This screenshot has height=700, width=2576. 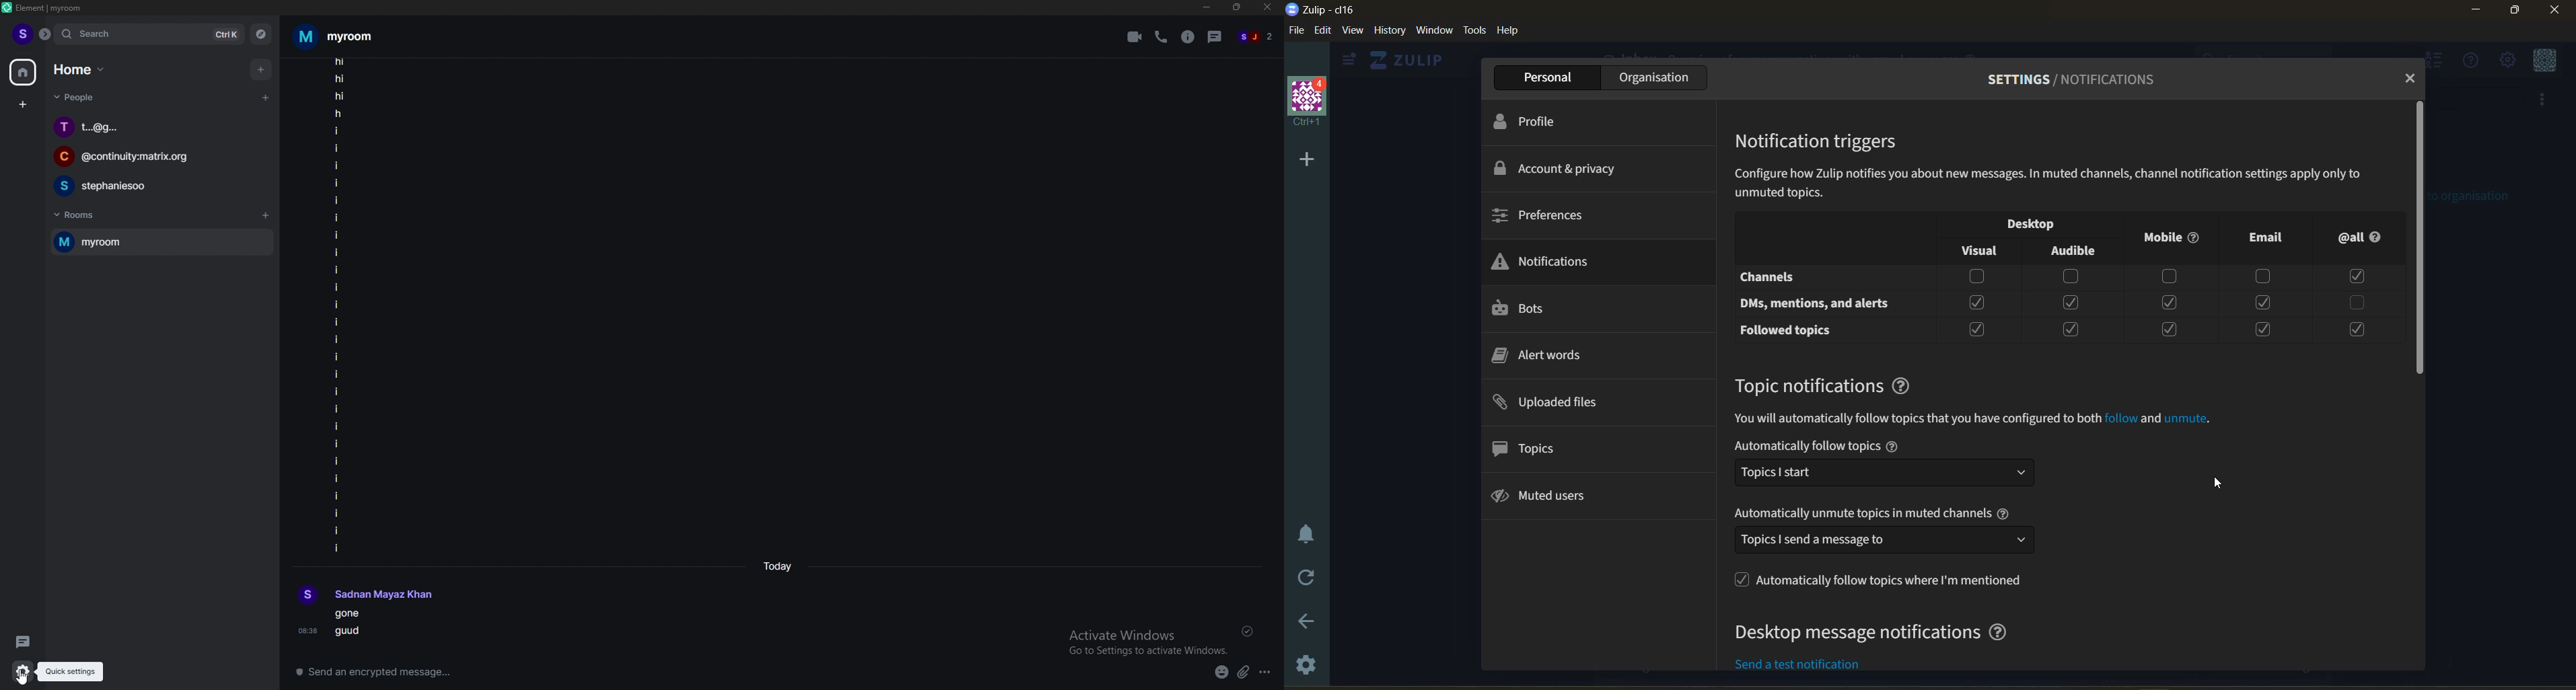 I want to click on scroll, so click(x=2420, y=239).